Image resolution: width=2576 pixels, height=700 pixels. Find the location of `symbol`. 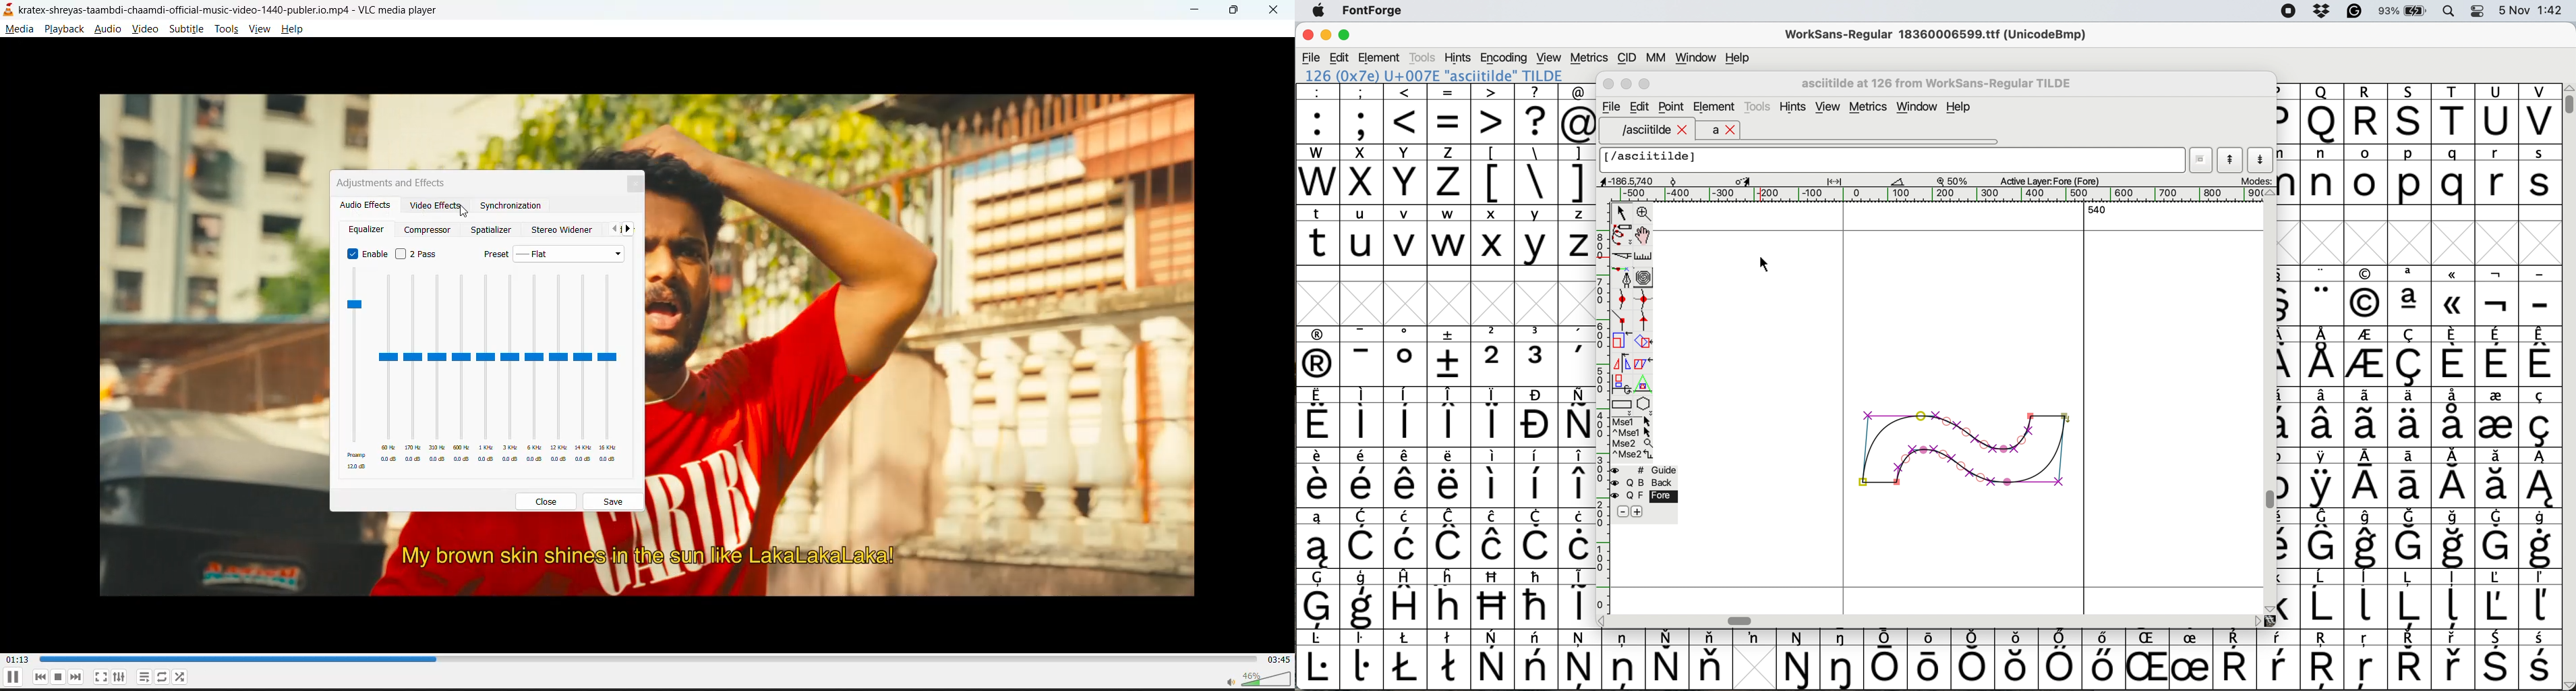

symbol is located at coordinates (1799, 660).